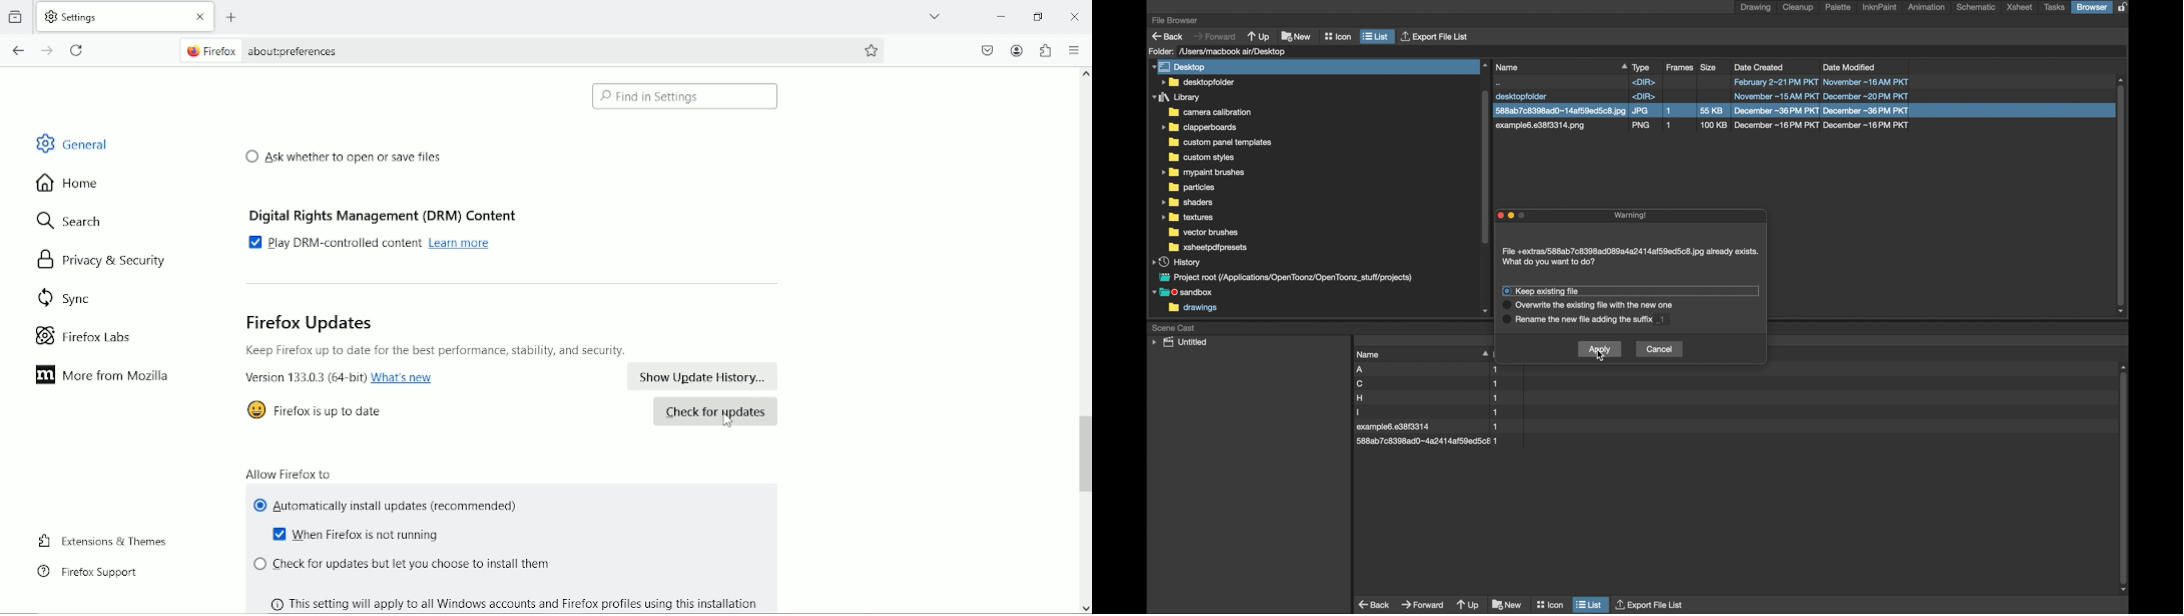 This screenshot has height=616, width=2184. What do you see at coordinates (932, 16) in the screenshot?
I see `list all tabs` at bounding box center [932, 16].